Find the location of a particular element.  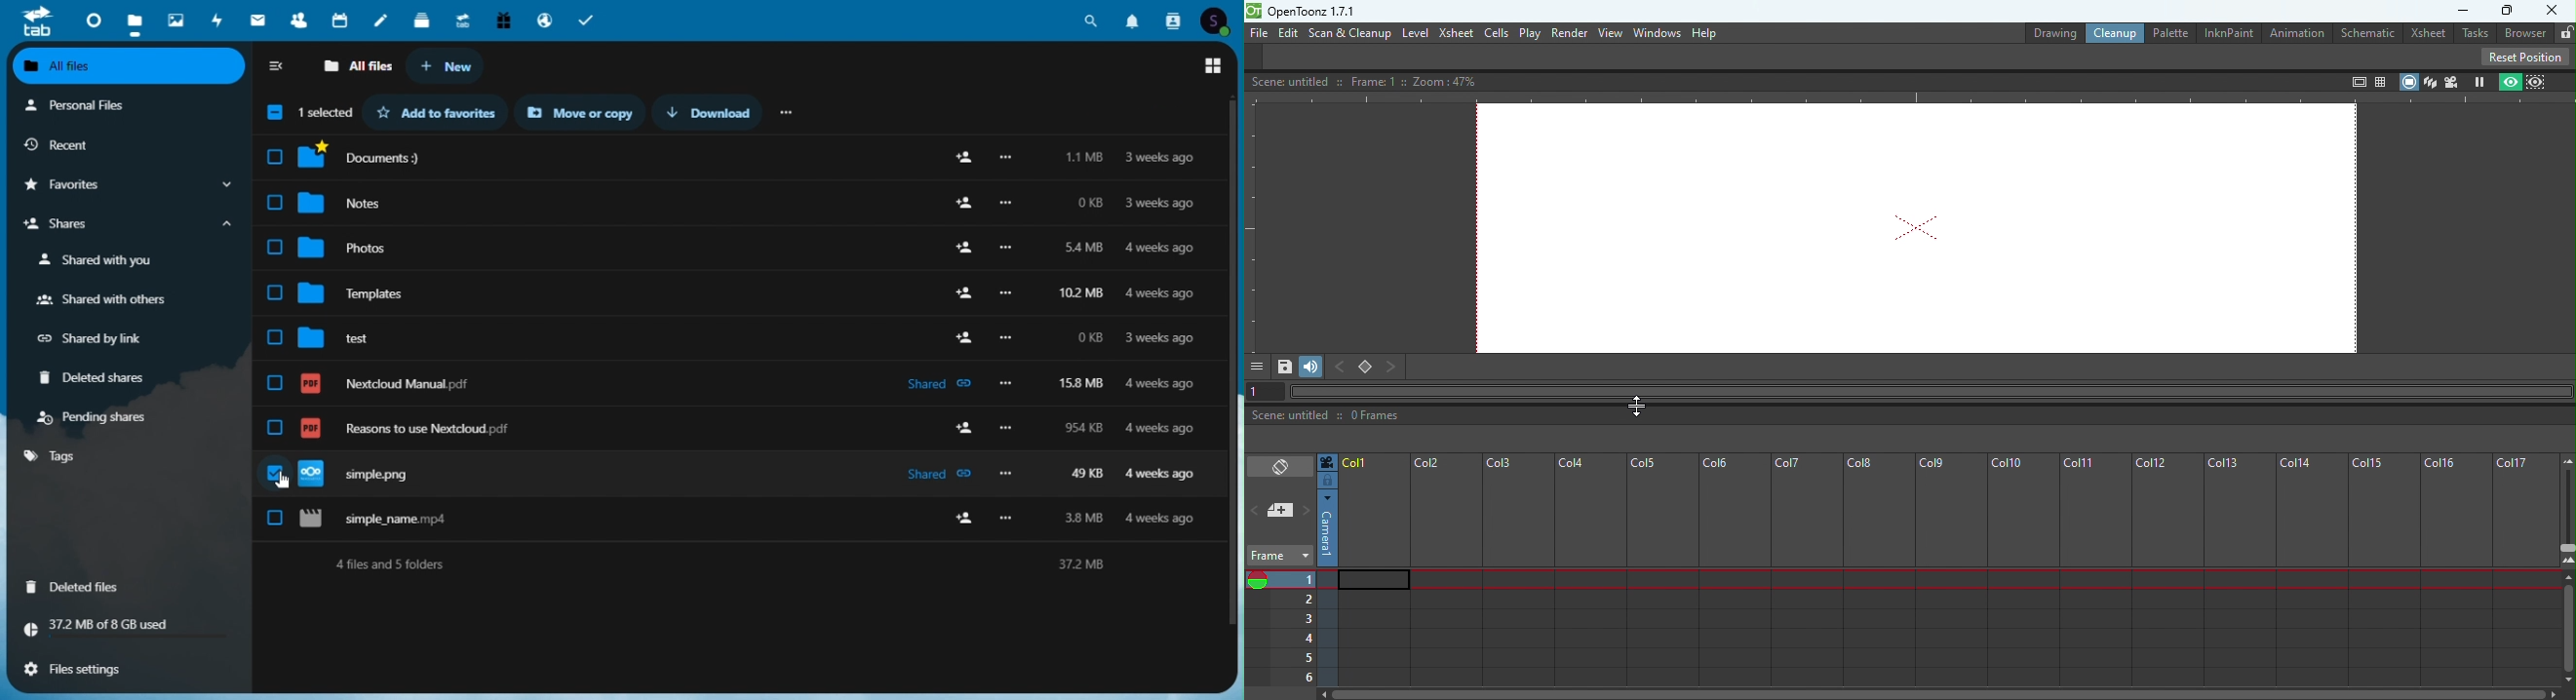

simple_name.mp43.8MB 4 weeks ago is located at coordinates (741, 519).